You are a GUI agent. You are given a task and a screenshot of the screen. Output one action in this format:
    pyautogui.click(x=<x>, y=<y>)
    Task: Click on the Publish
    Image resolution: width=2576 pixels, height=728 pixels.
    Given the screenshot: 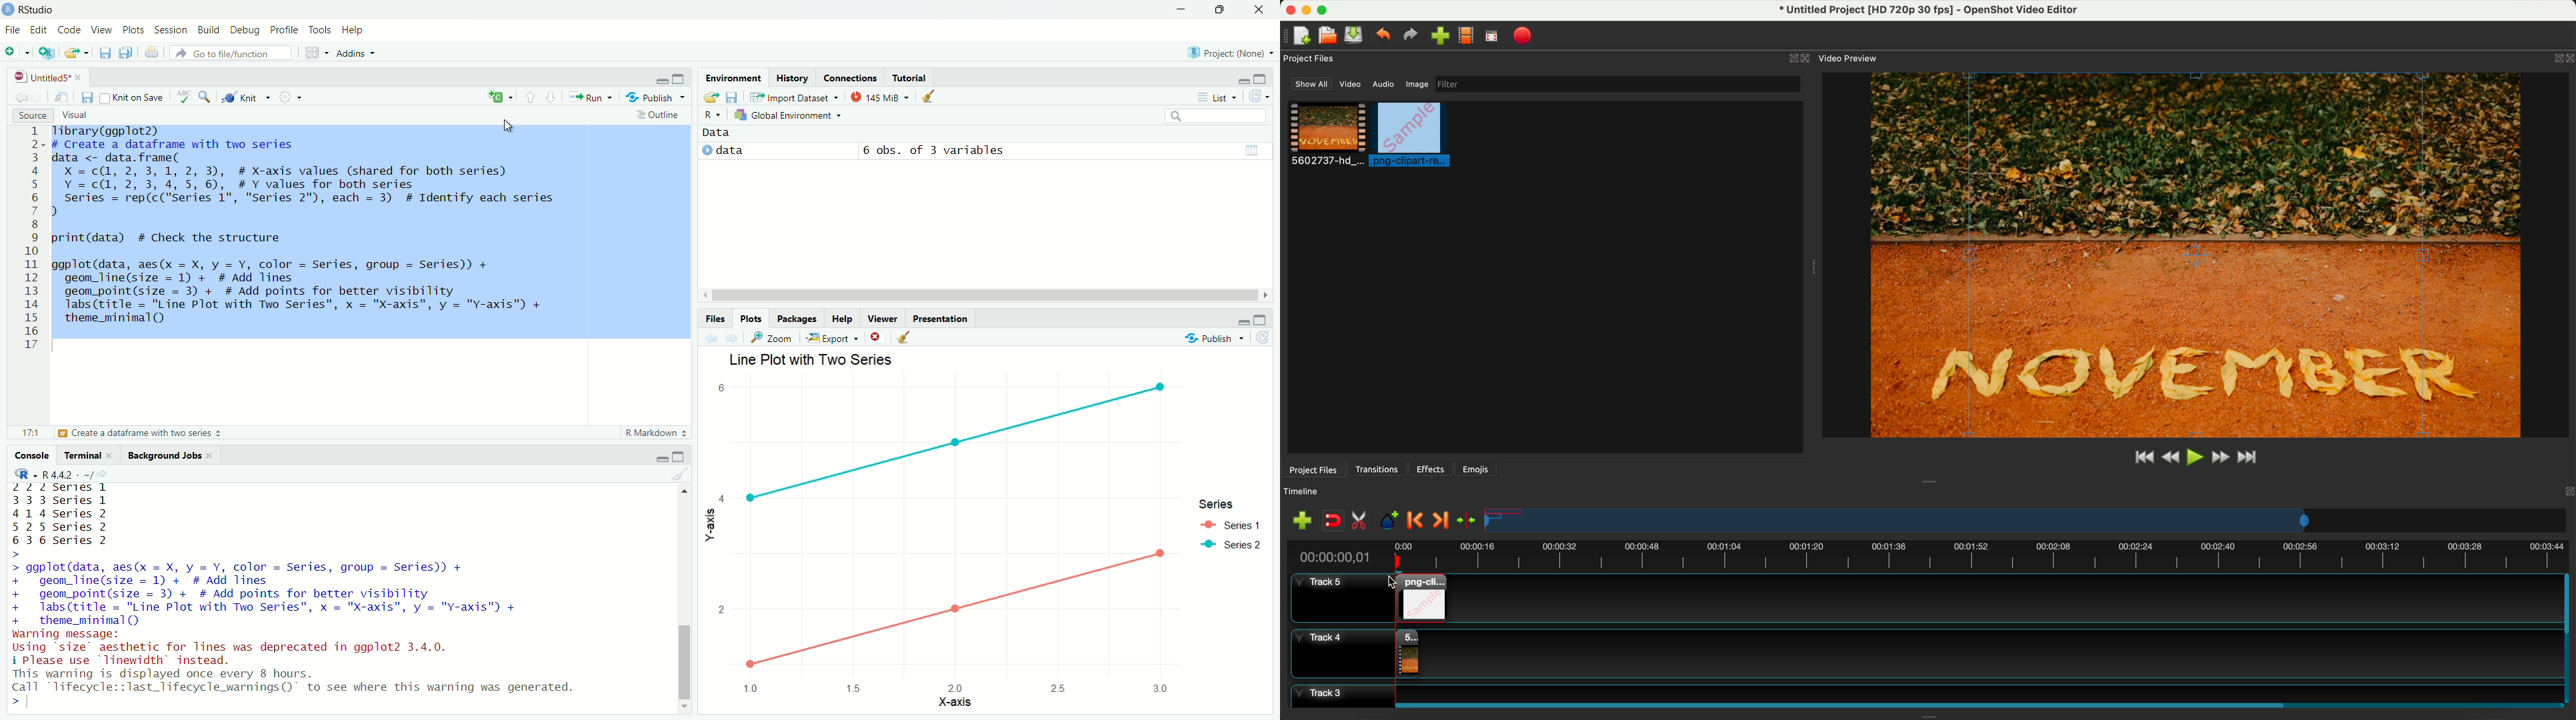 What is the action you would take?
    pyautogui.click(x=1213, y=339)
    